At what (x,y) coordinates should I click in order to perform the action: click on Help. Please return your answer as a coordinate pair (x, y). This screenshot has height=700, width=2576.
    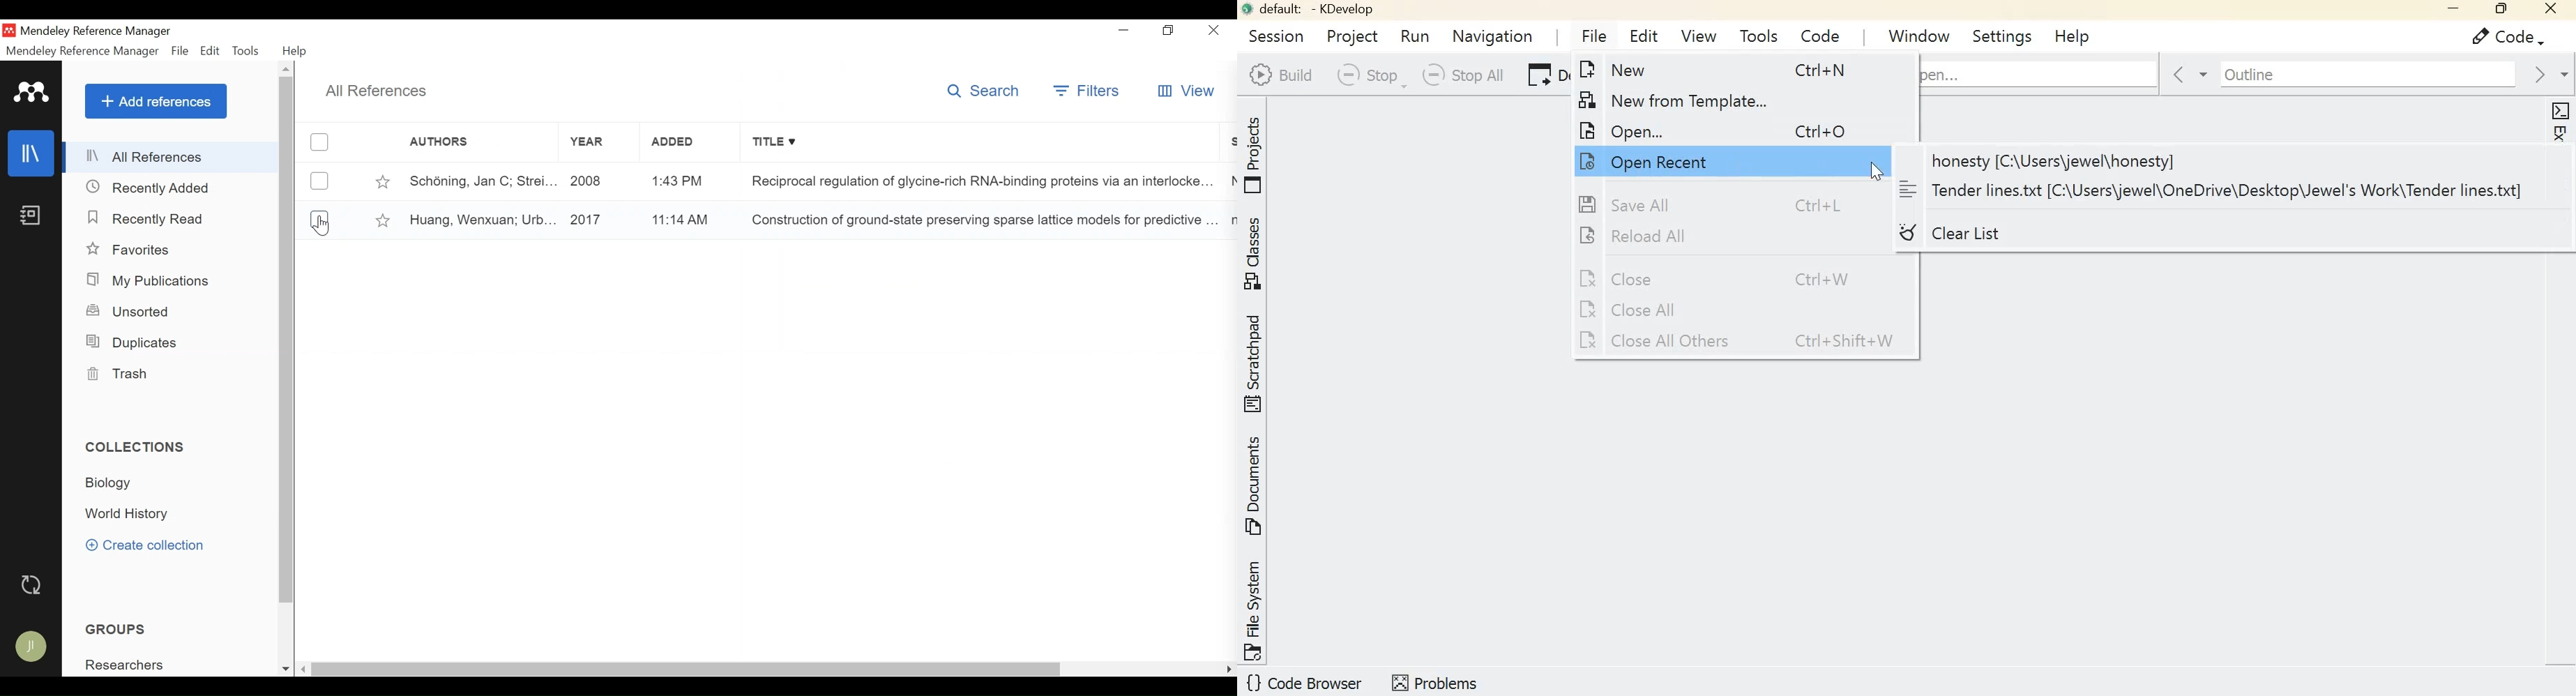
    Looking at the image, I should click on (2071, 35).